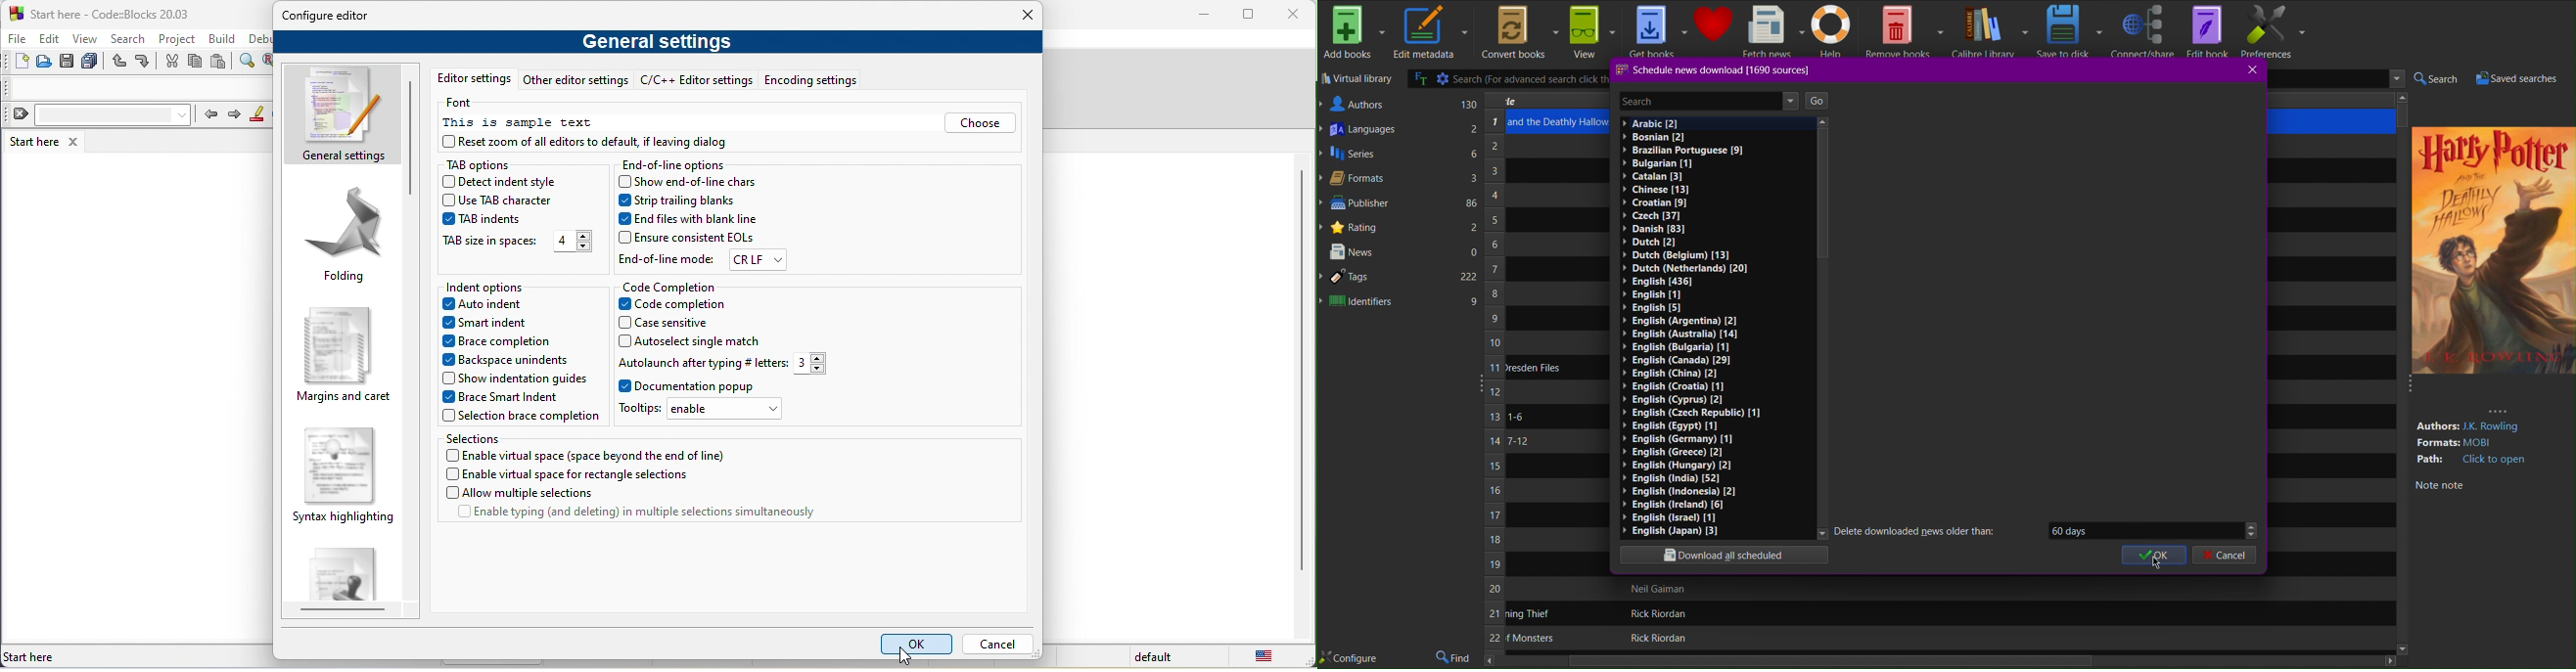 The width and height of the screenshot is (2576, 672). What do you see at coordinates (1683, 151) in the screenshot?
I see `Brazilian Portuguese [9]` at bounding box center [1683, 151].